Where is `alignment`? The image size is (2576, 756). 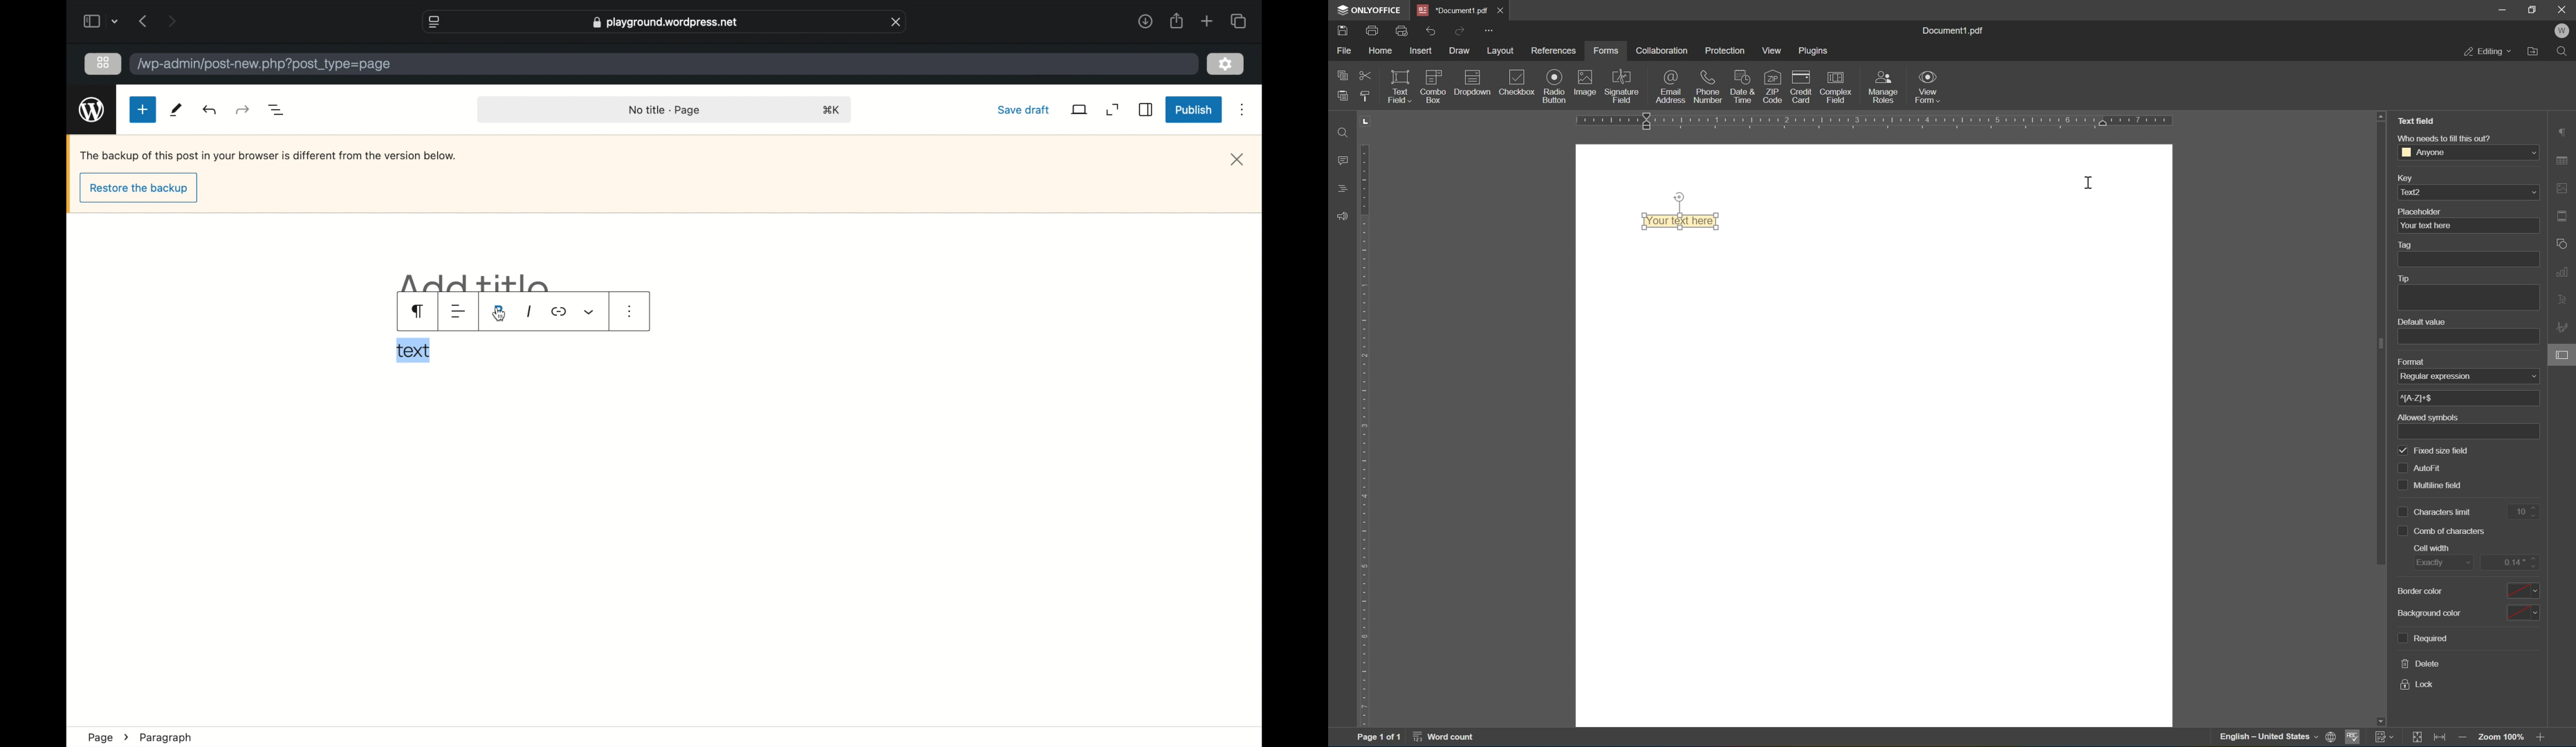 alignment is located at coordinates (458, 312).